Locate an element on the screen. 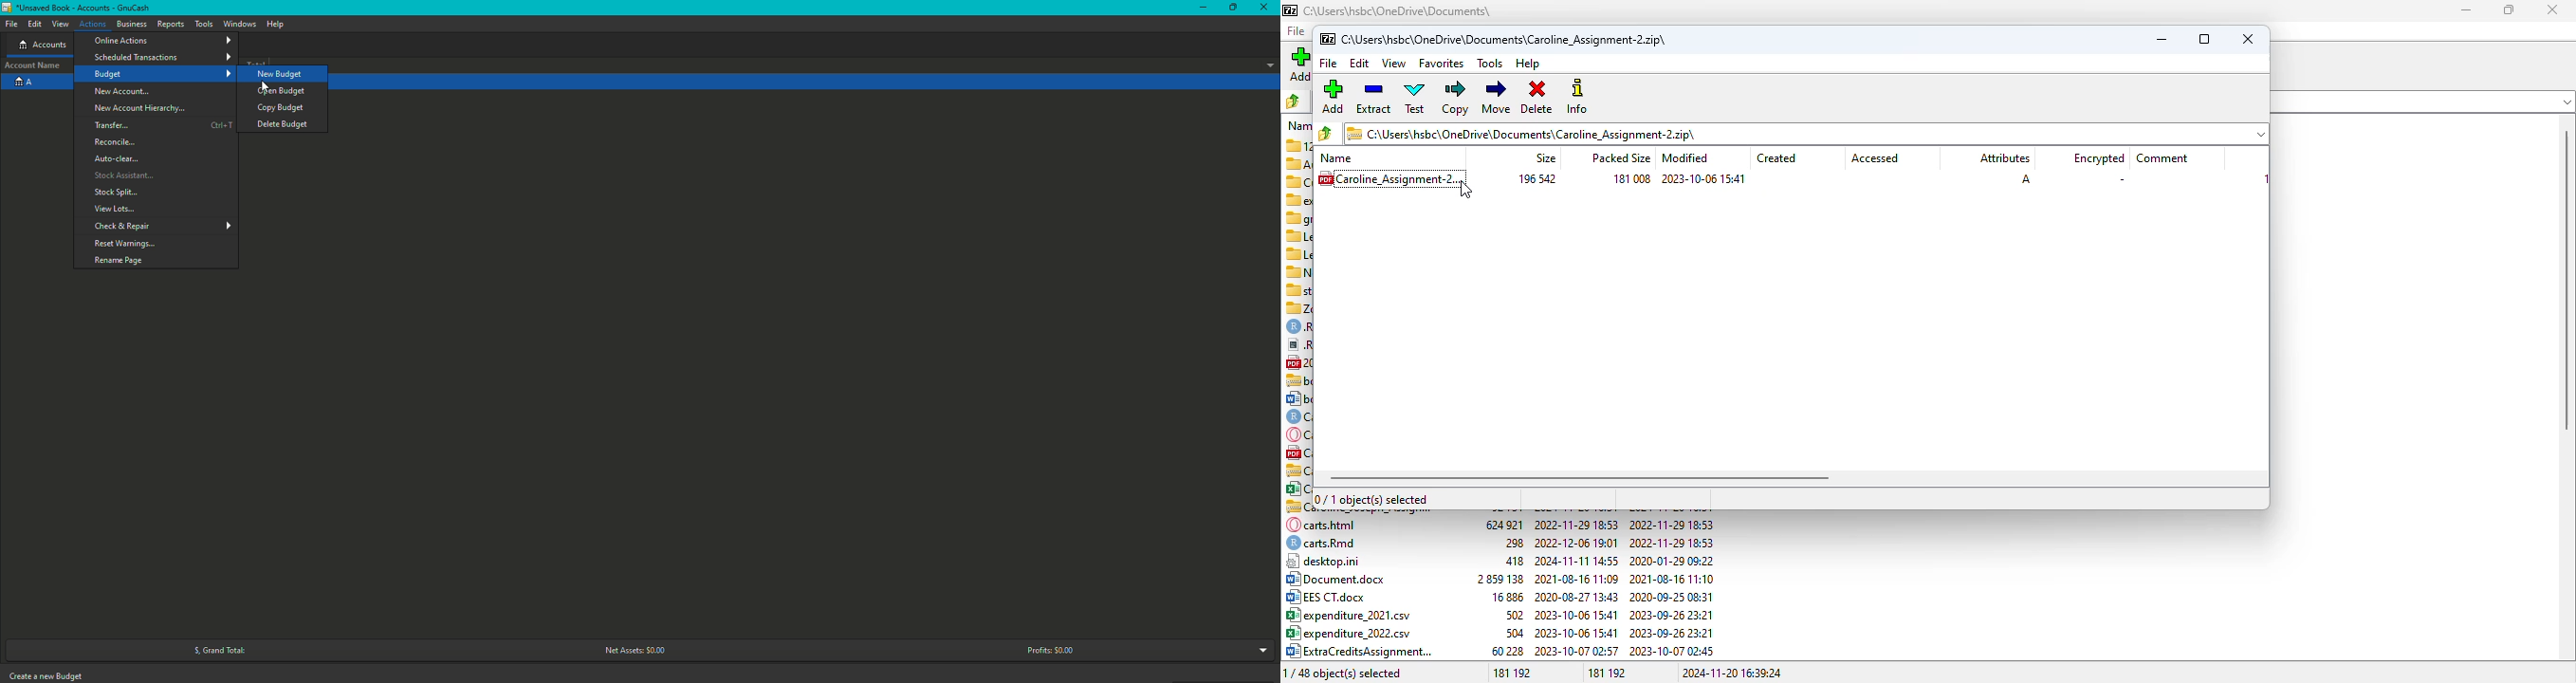 The width and height of the screenshot is (2576, 700). Tools is located at coordinates (203, 24).